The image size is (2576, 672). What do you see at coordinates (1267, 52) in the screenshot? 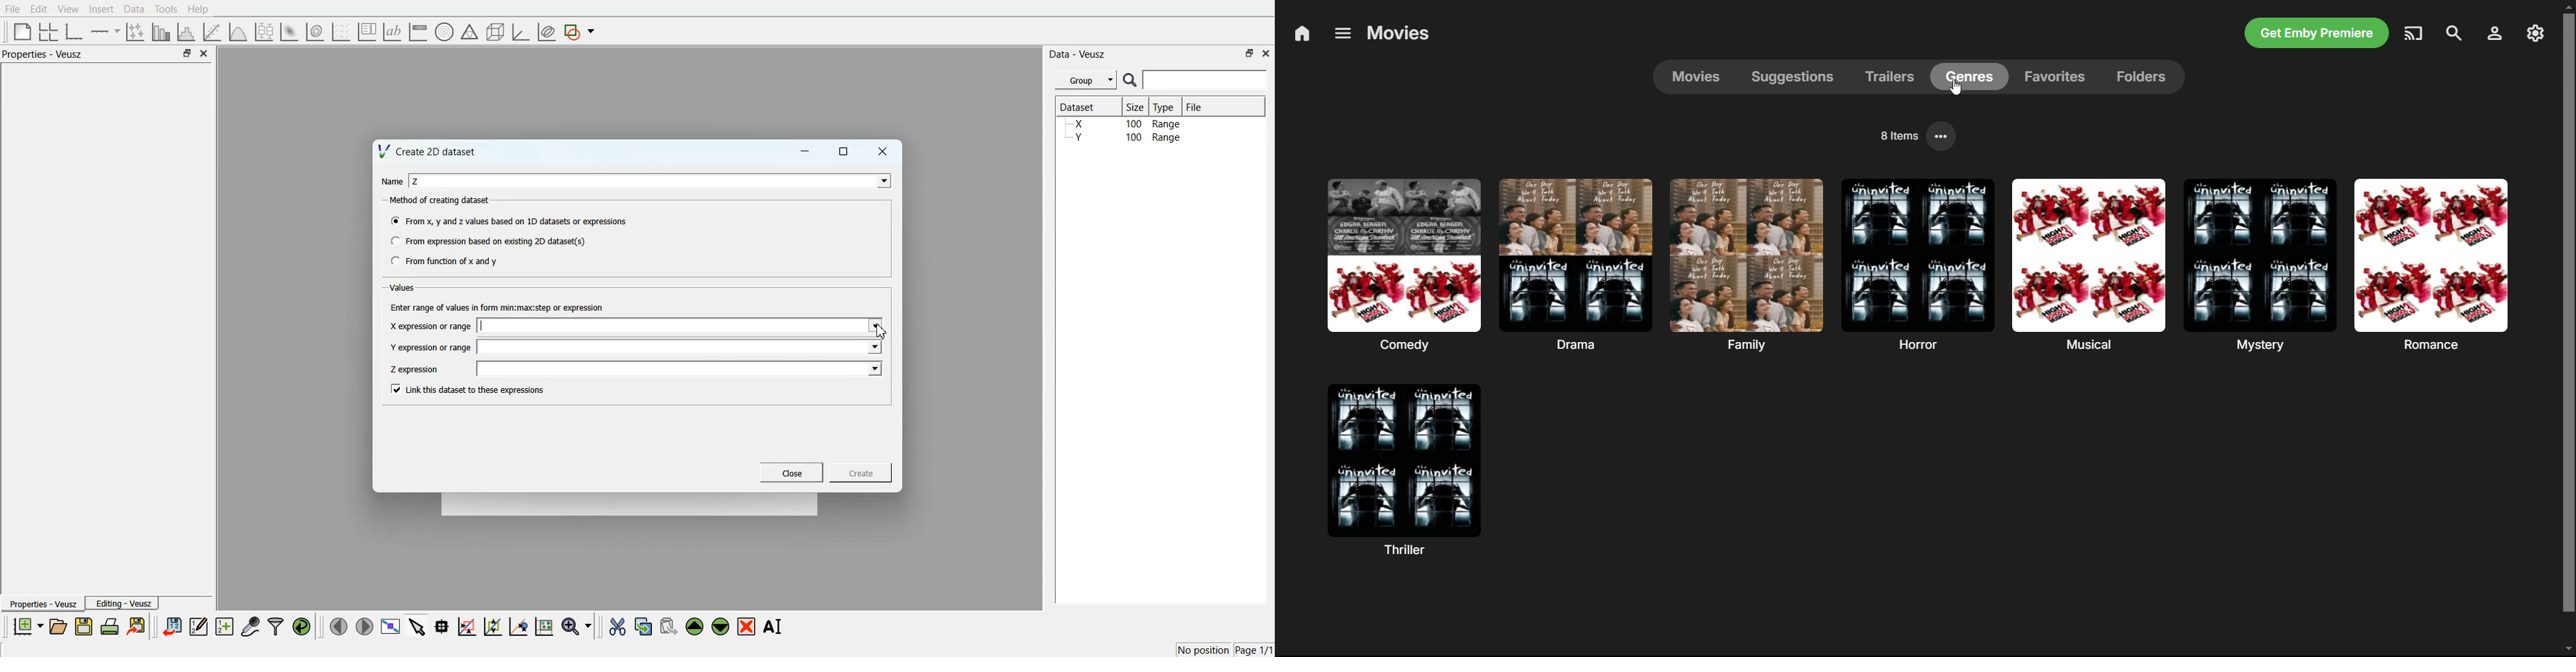
I see `Close` at bounding box center [1267, 52].